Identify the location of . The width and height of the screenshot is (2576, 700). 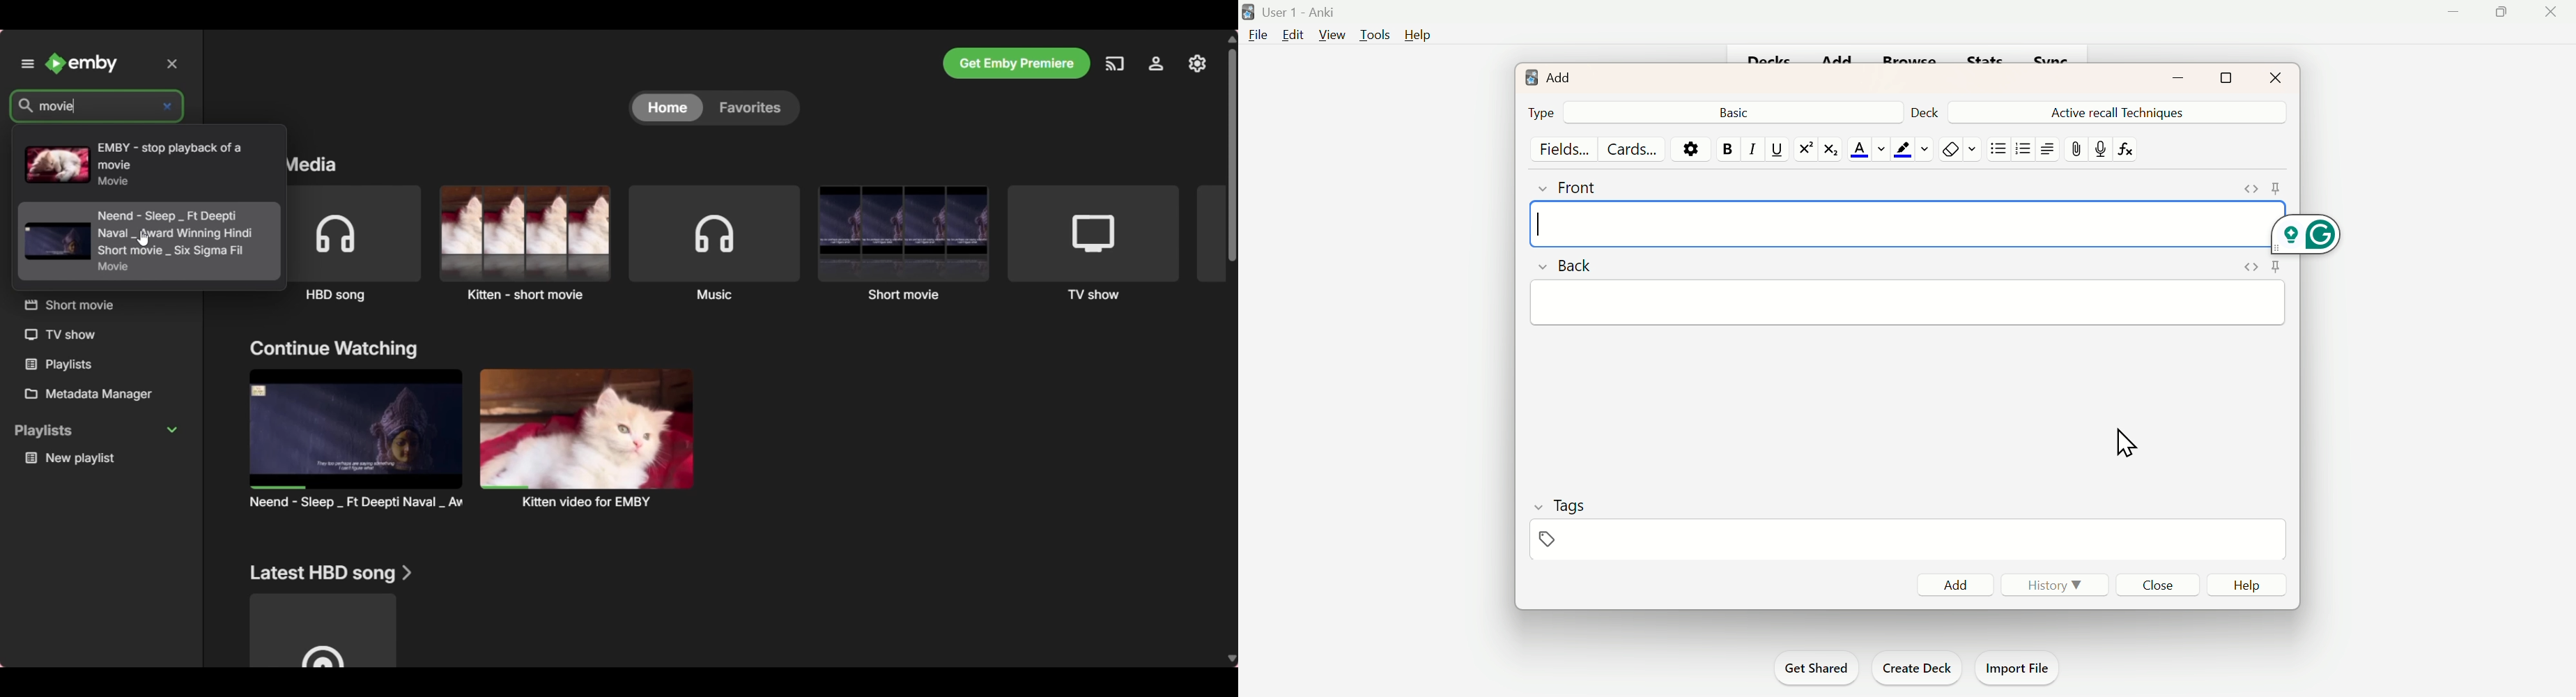
(592, 442).